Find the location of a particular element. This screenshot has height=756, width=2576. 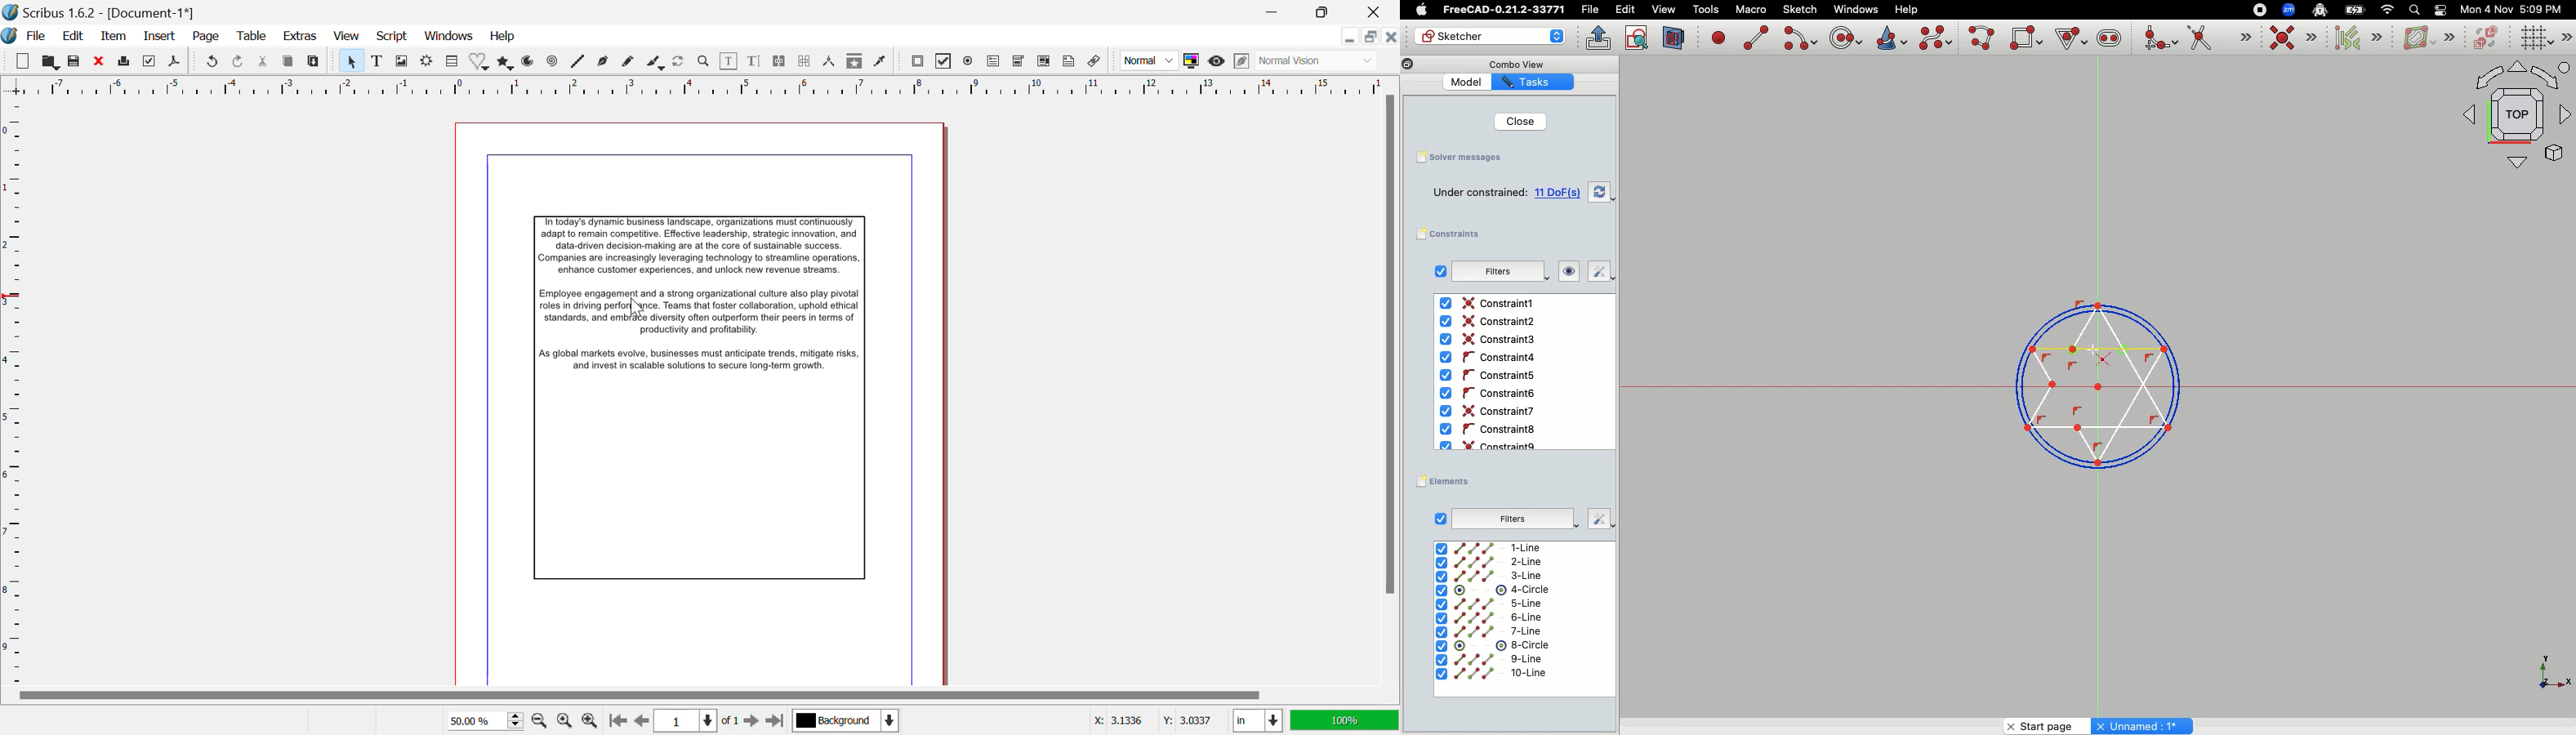

Polygons is located at coordinates (507, 61).